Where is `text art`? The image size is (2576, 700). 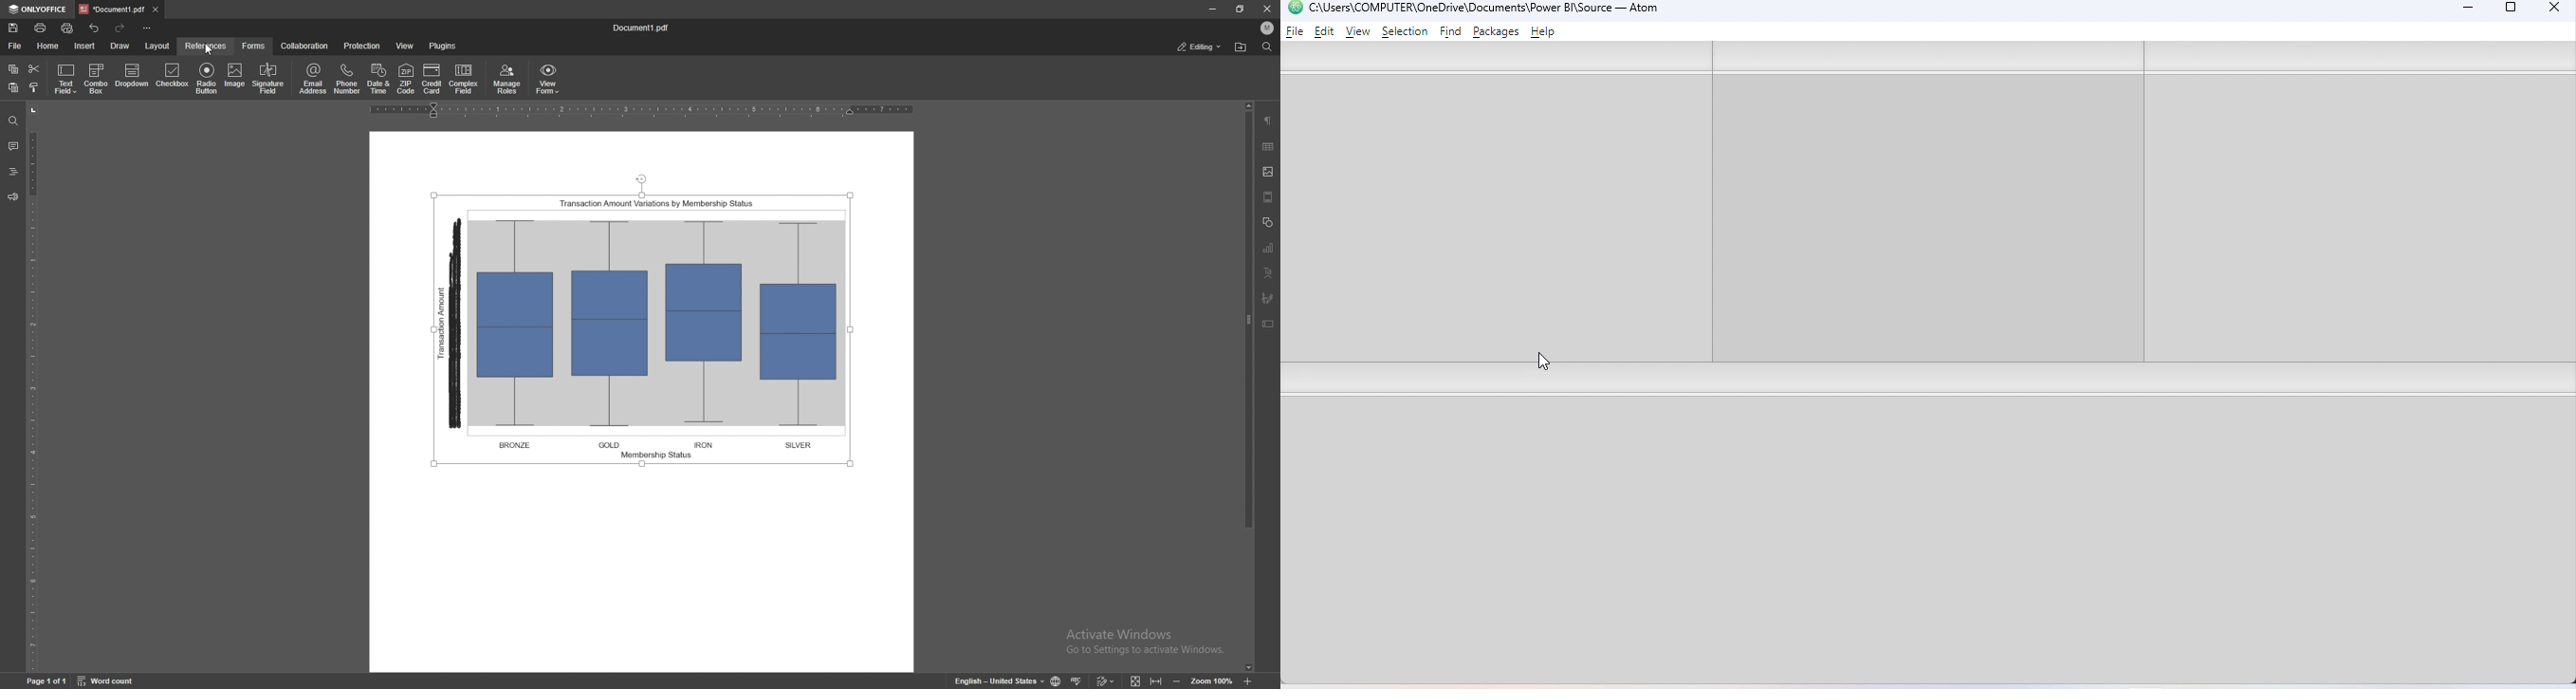
text art is located at coordinates (1268, 272).